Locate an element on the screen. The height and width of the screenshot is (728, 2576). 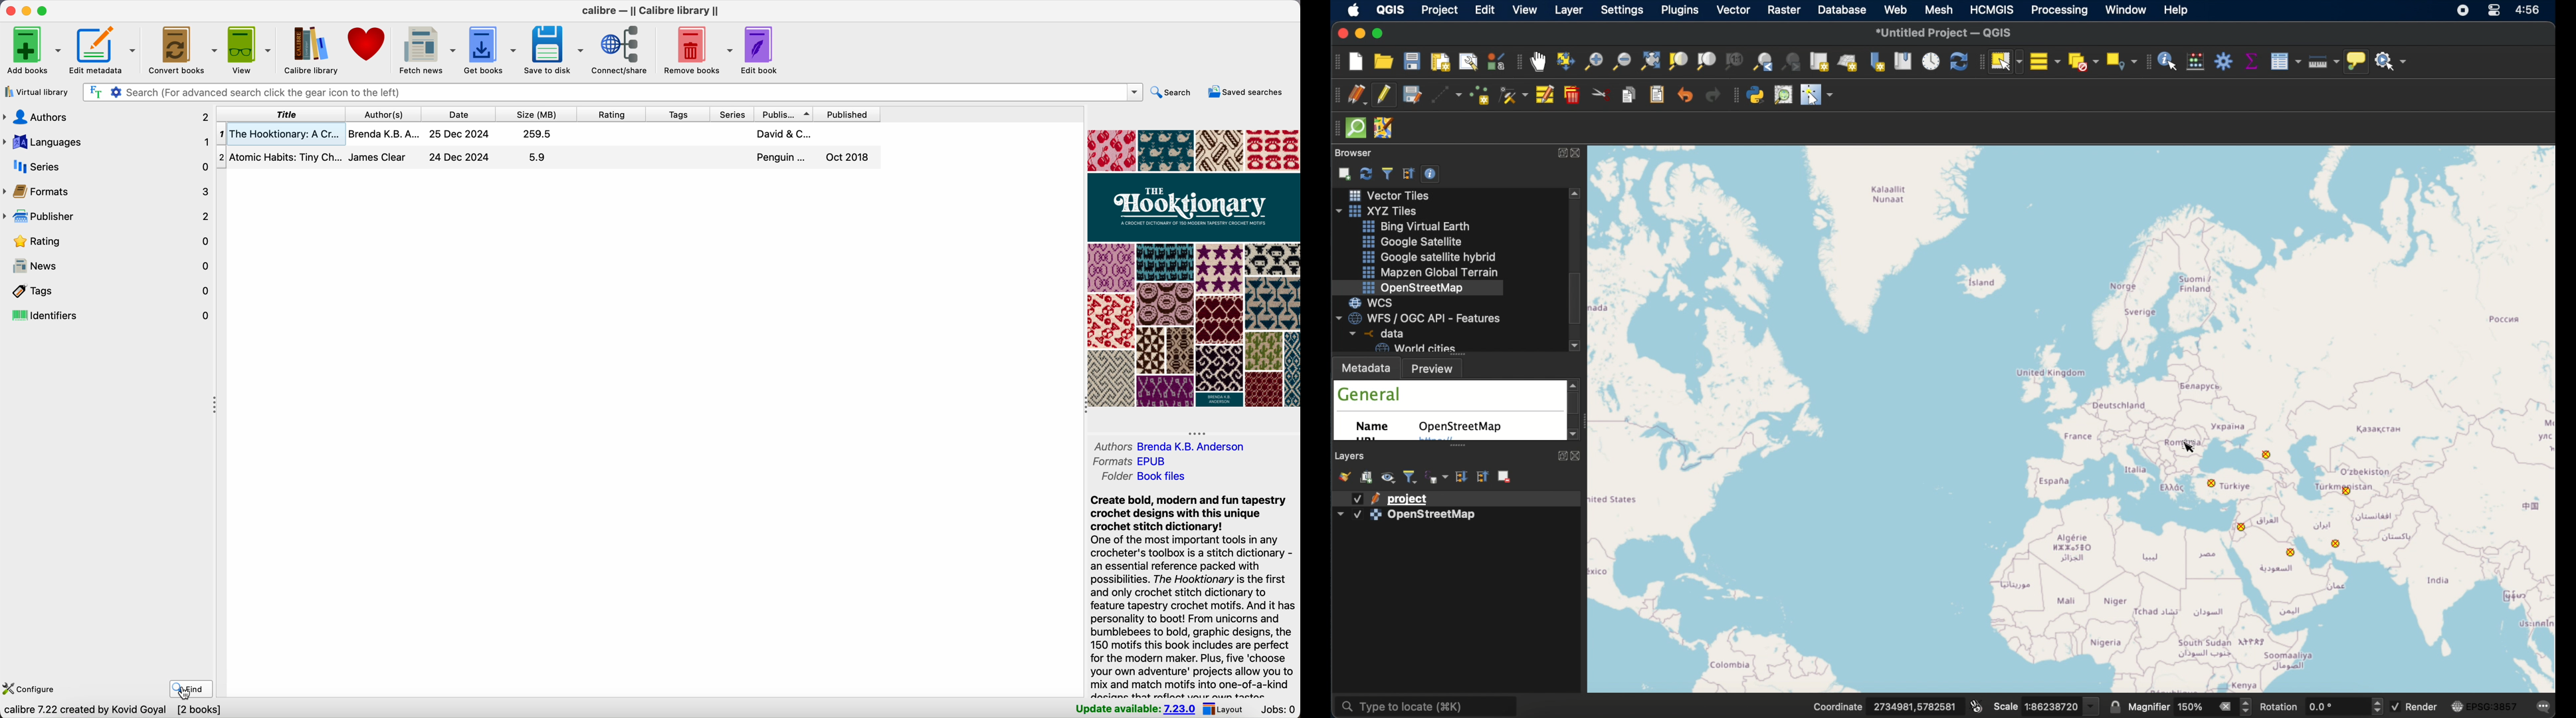
toggle editing is located at coordinates (1386, 94).